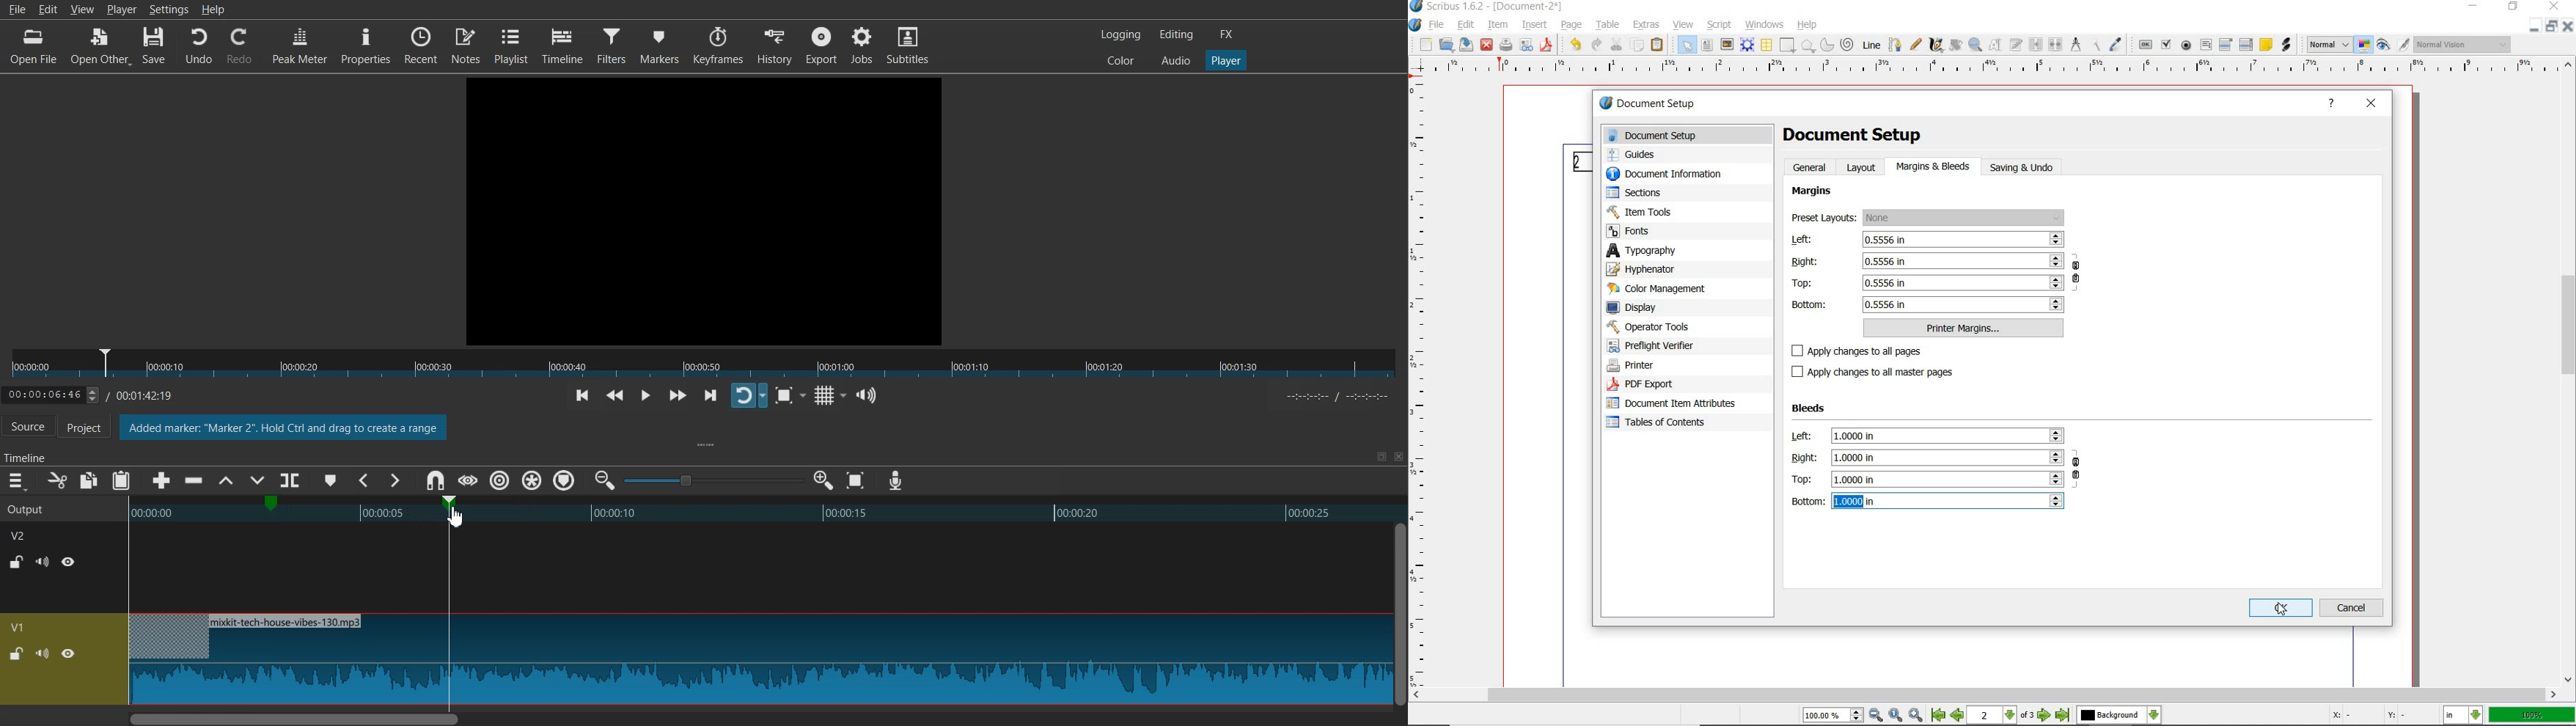  I want to click on select the current layer, so click(2119, 716).